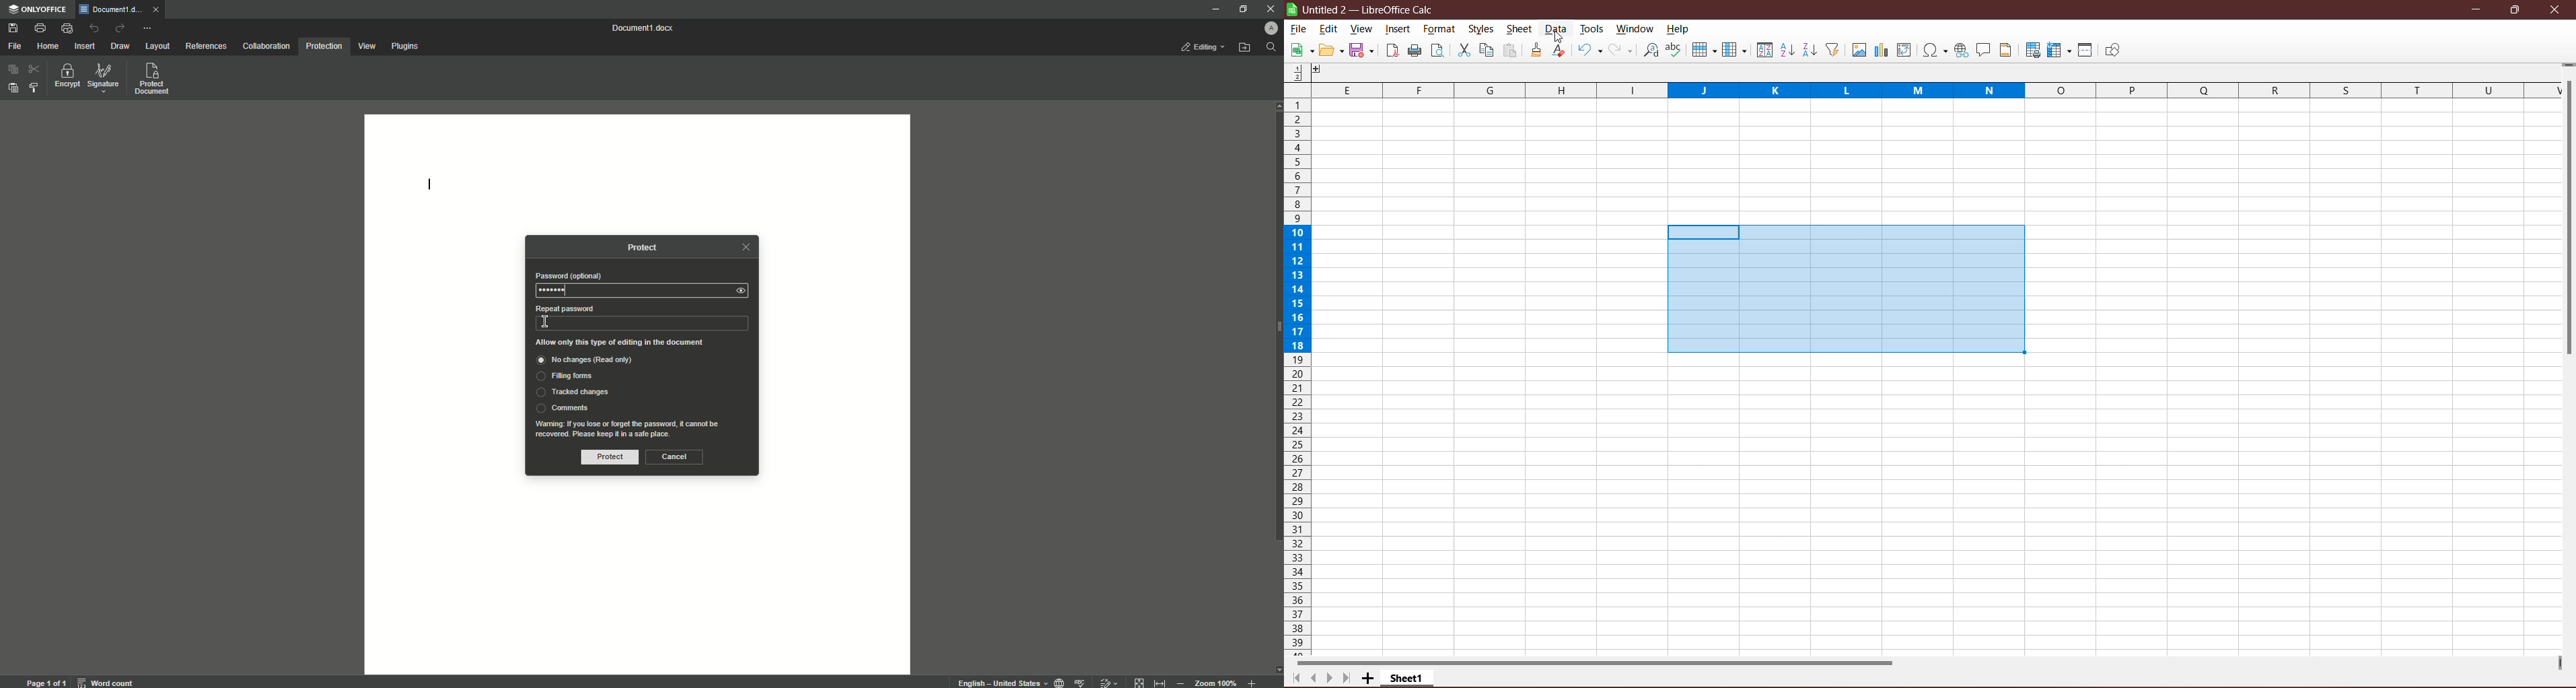 The image size is (2576, 700). Describe the element at coordinates (1415, 51) in the screenshot. I see `Print` at that location.